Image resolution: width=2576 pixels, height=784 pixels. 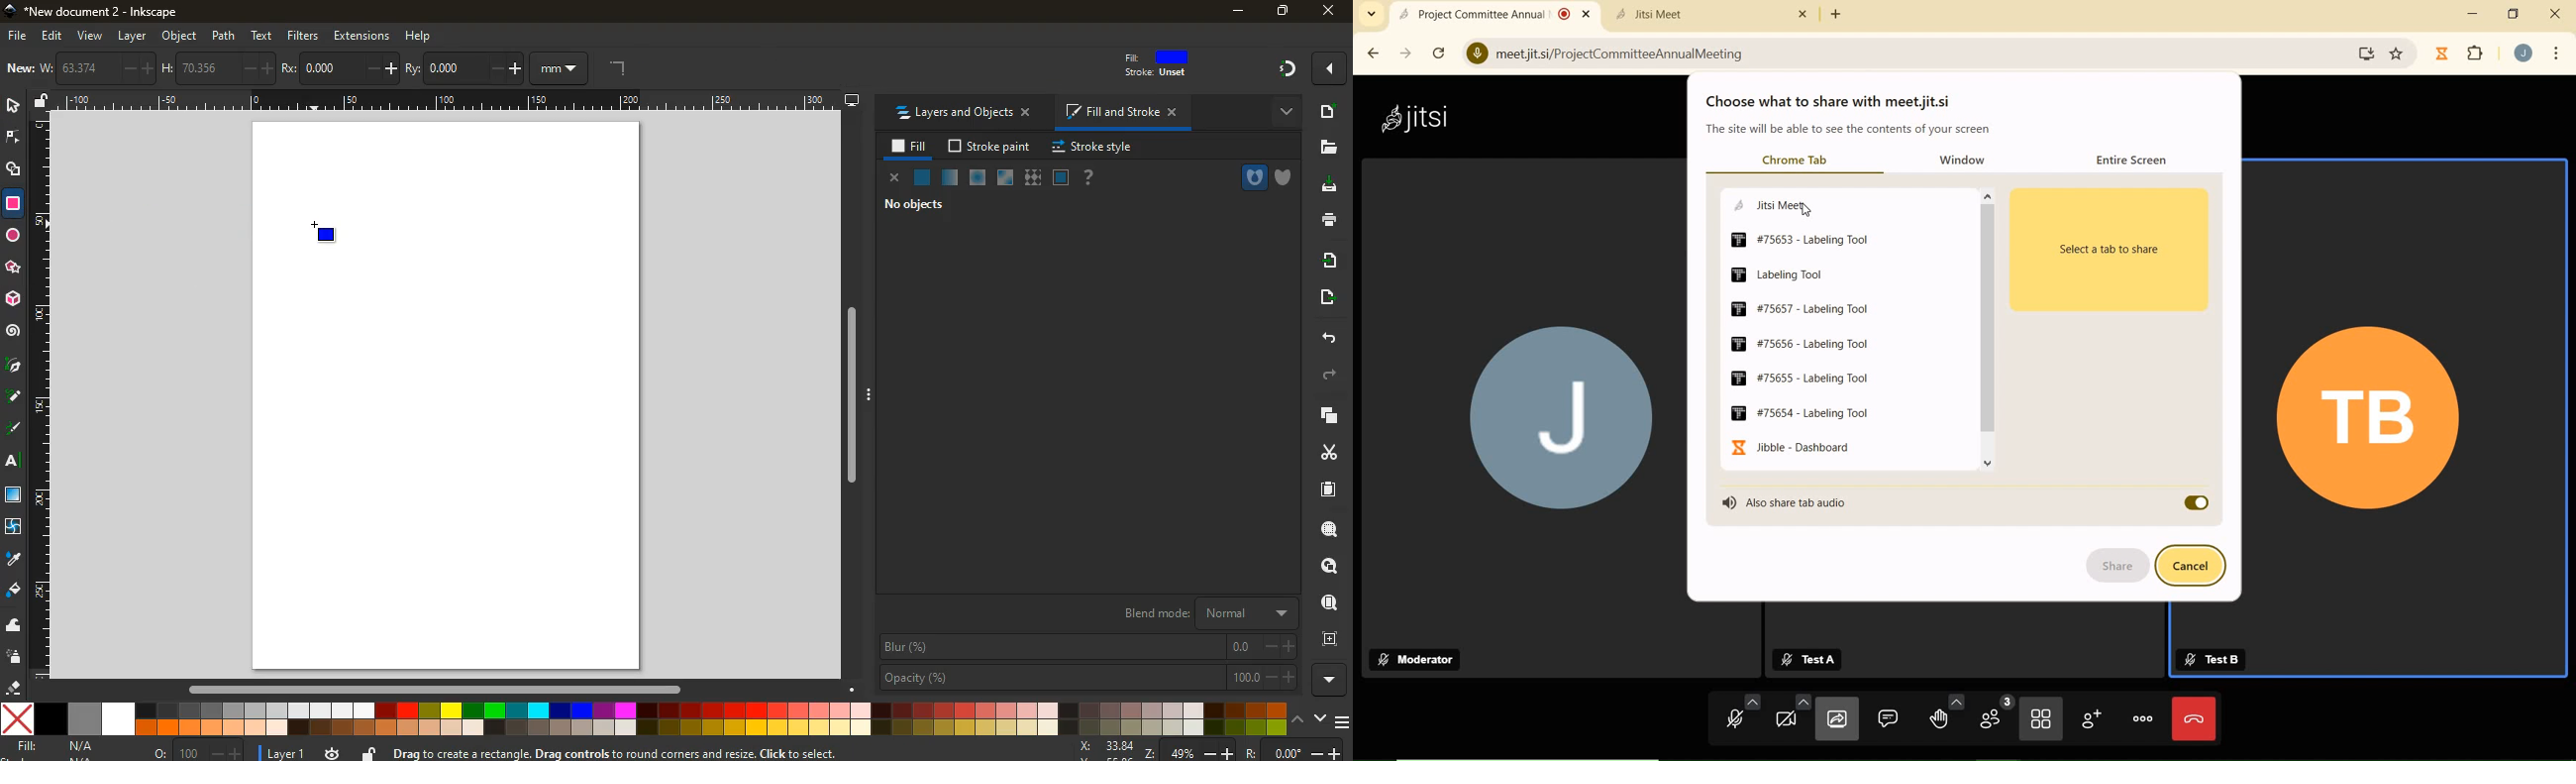 I want to click on minimize, so click(x=2473, y=14).